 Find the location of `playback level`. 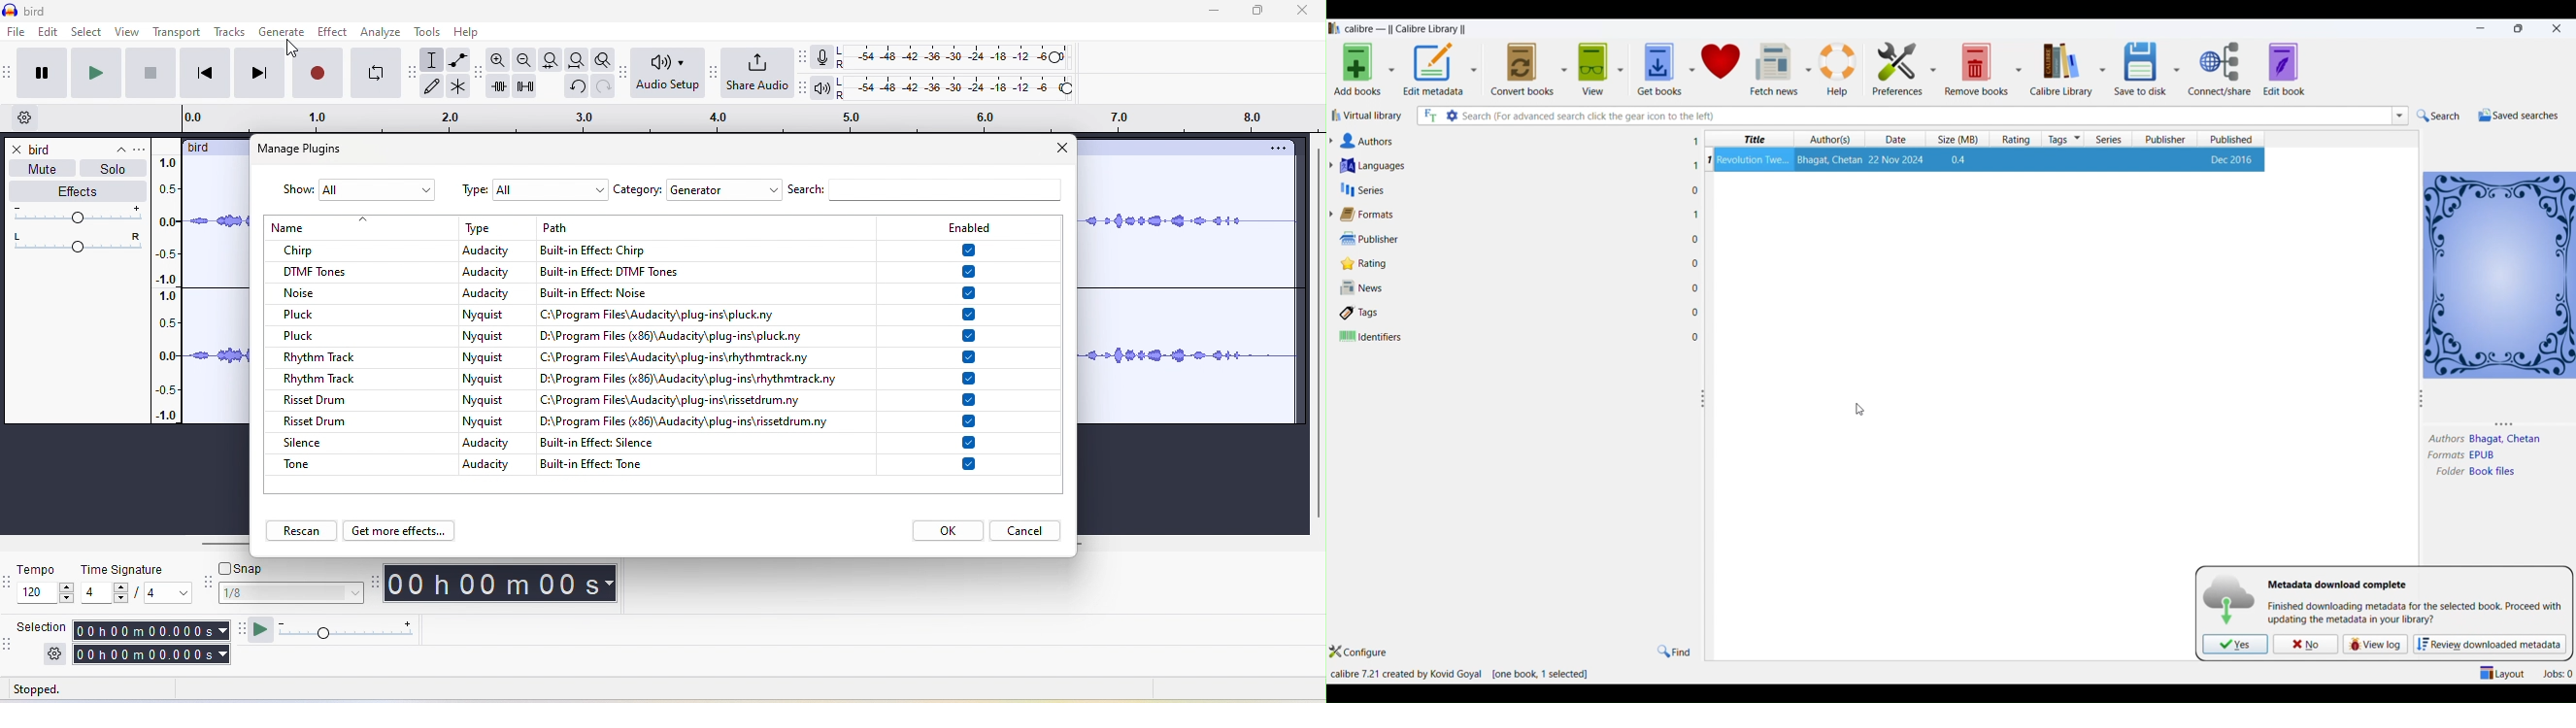

playback level is located at coordinates (962, 89).